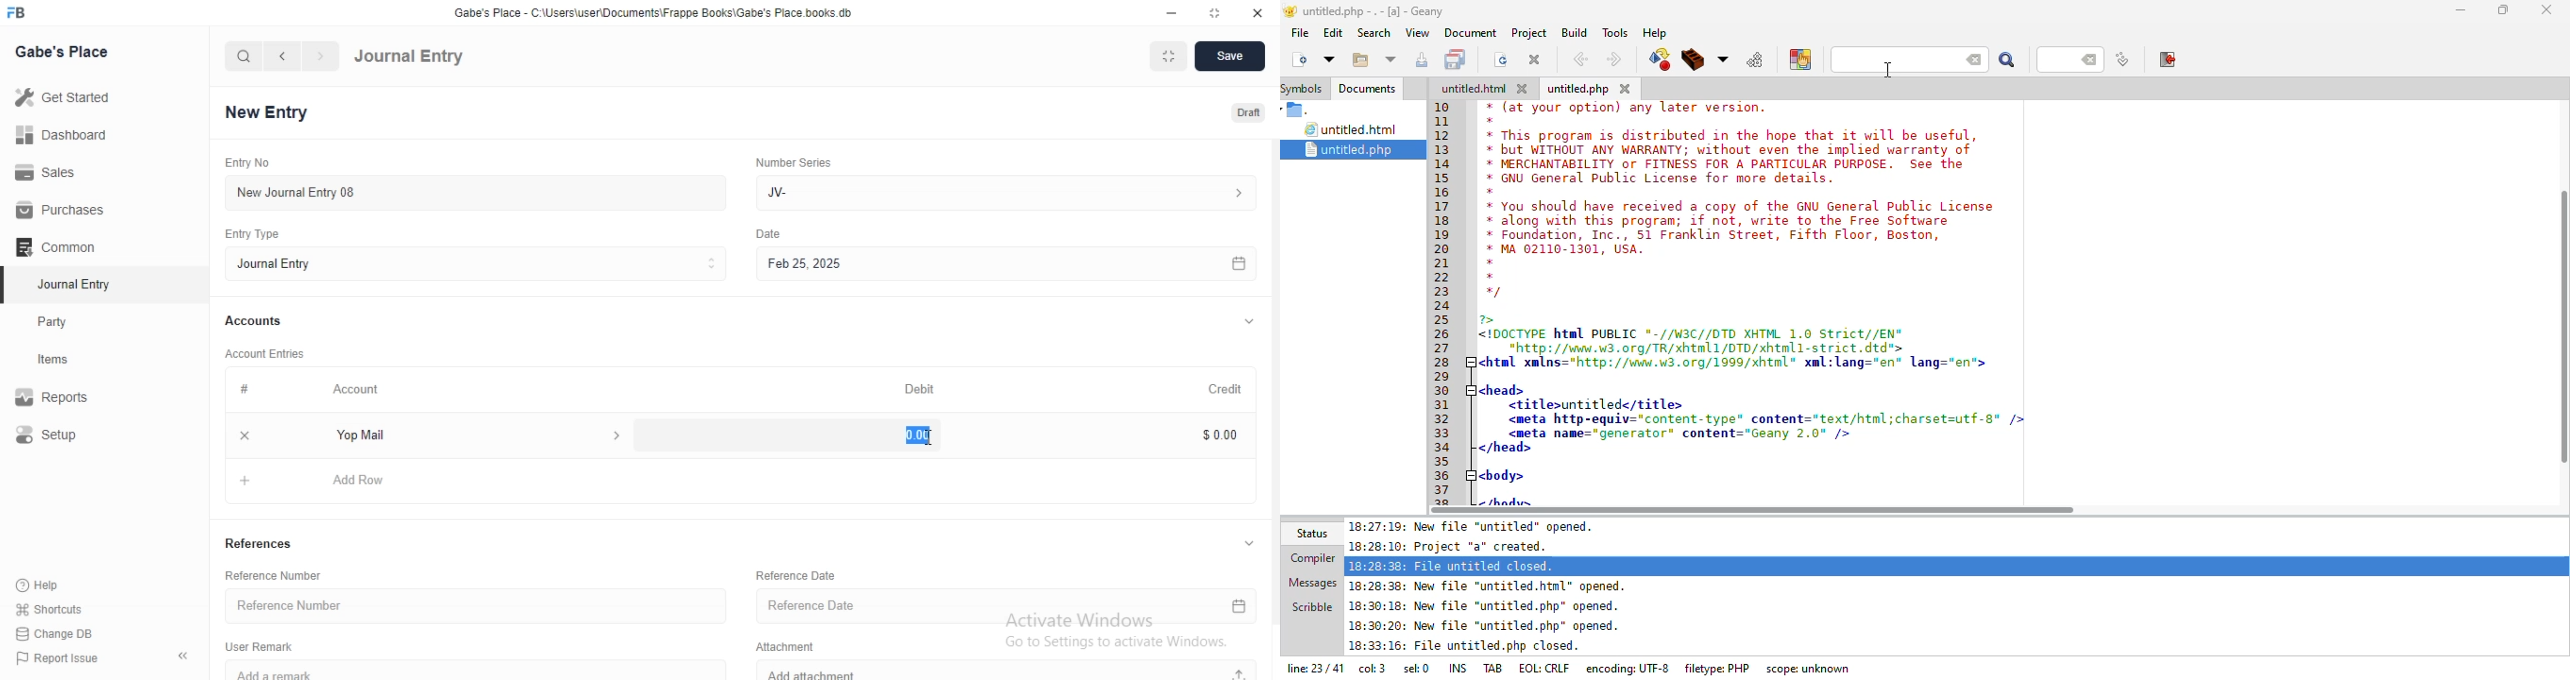  I want to click on Dashboard, so click(61, 138).